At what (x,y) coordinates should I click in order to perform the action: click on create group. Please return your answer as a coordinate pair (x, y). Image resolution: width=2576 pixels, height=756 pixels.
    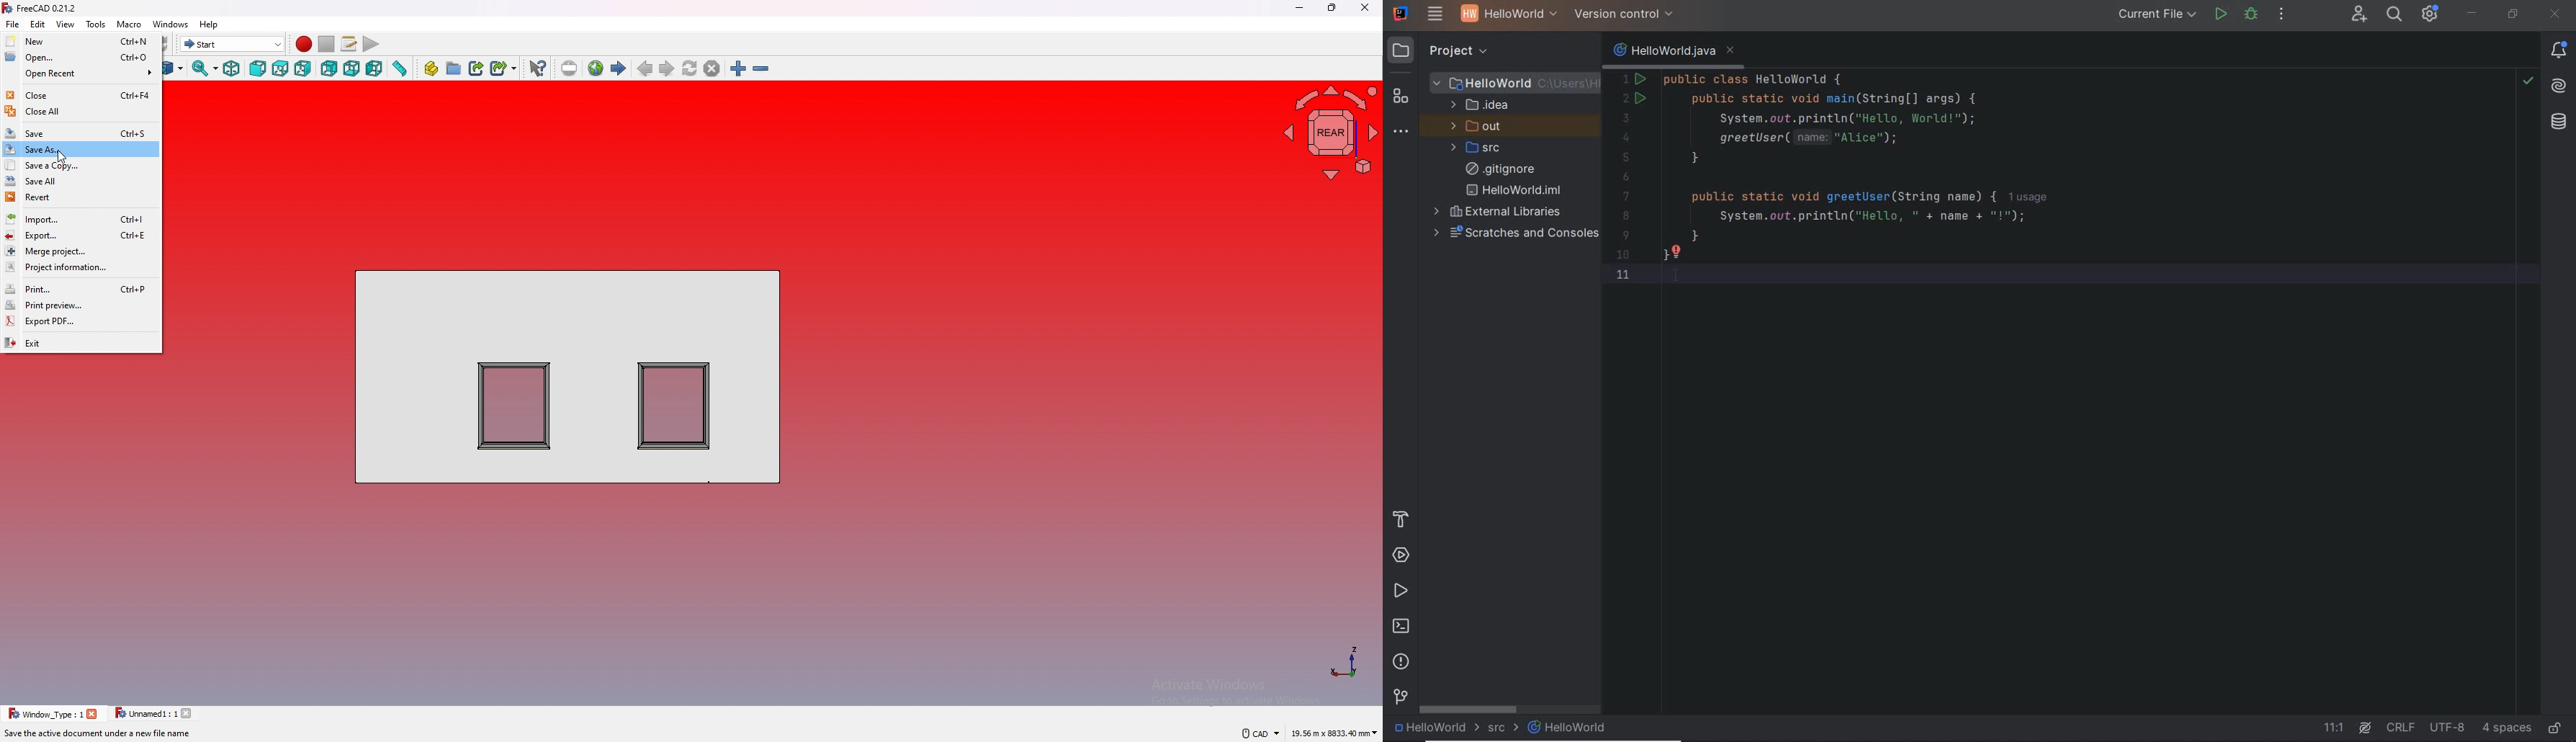
    Looking at the image, I should click on (454, 68).